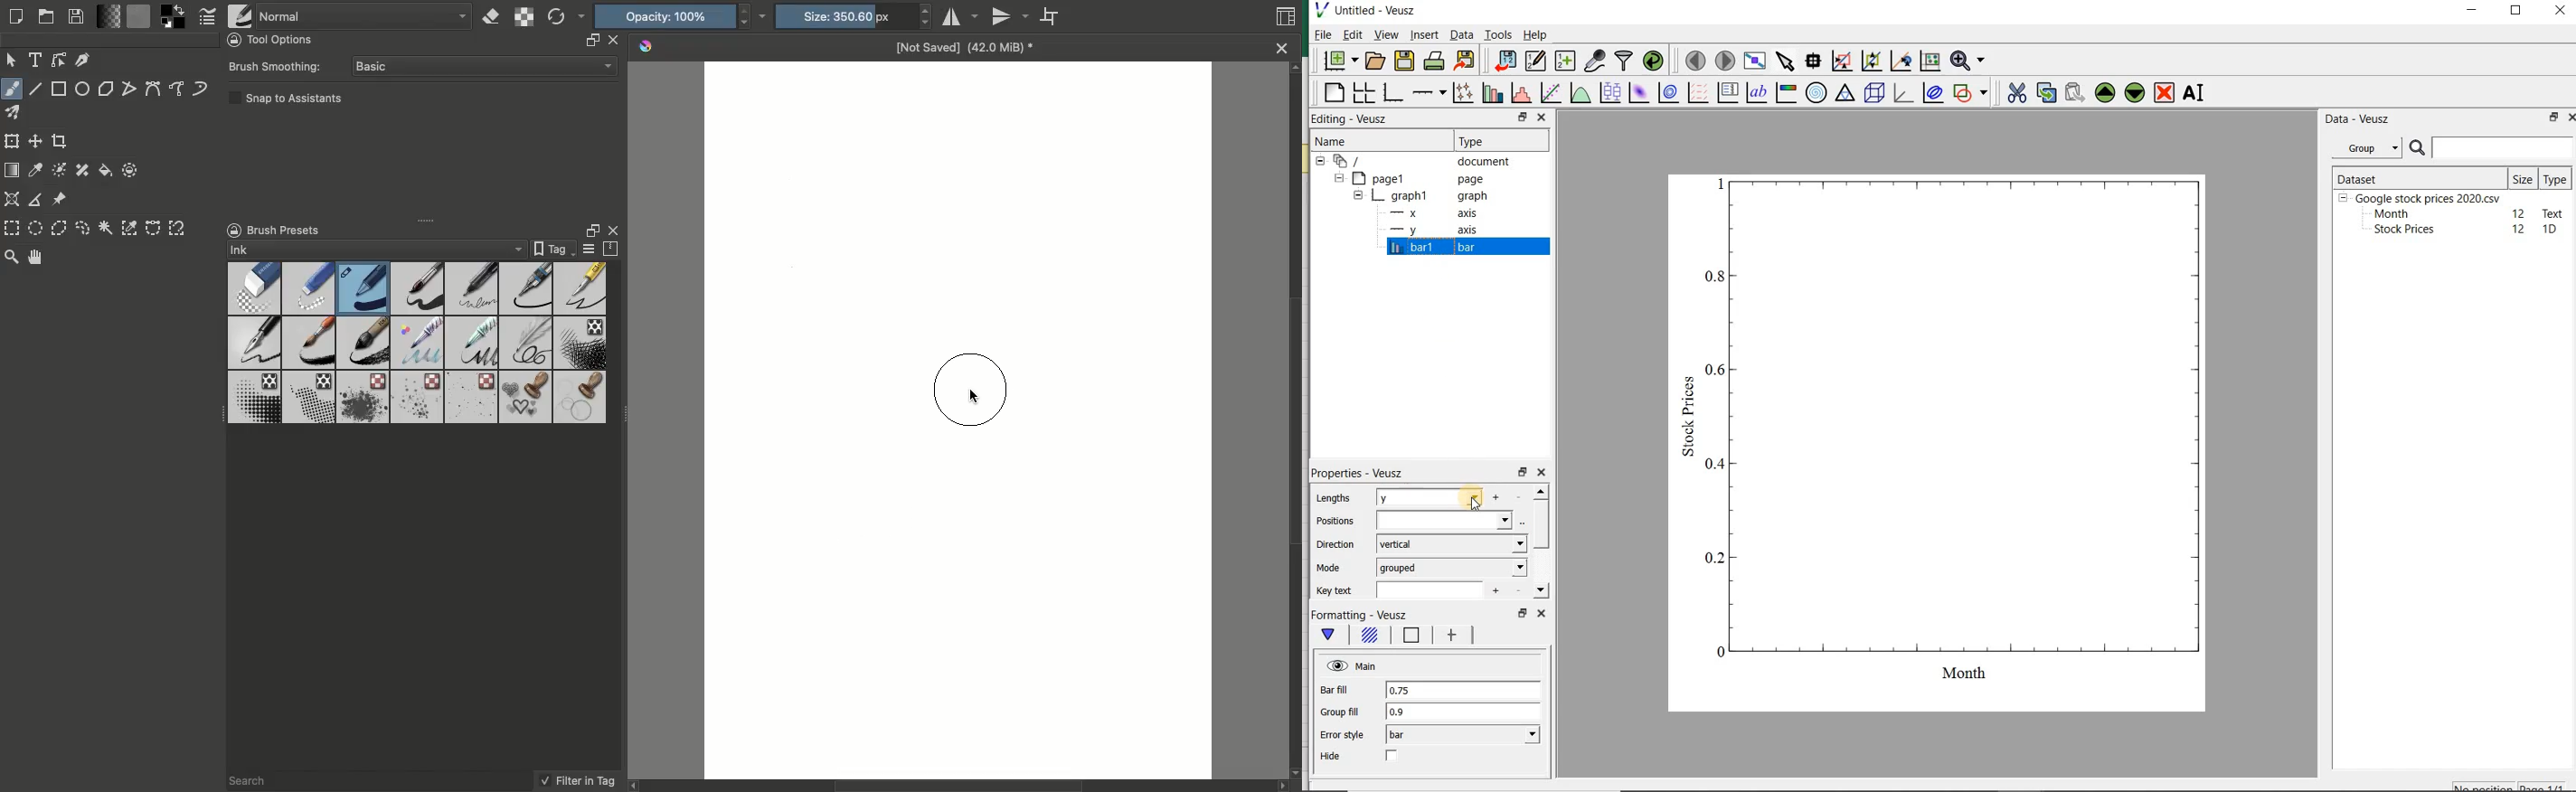  Describe the element at coordinates (2473, 11) in the screenshot. I see `minimize` at that location.